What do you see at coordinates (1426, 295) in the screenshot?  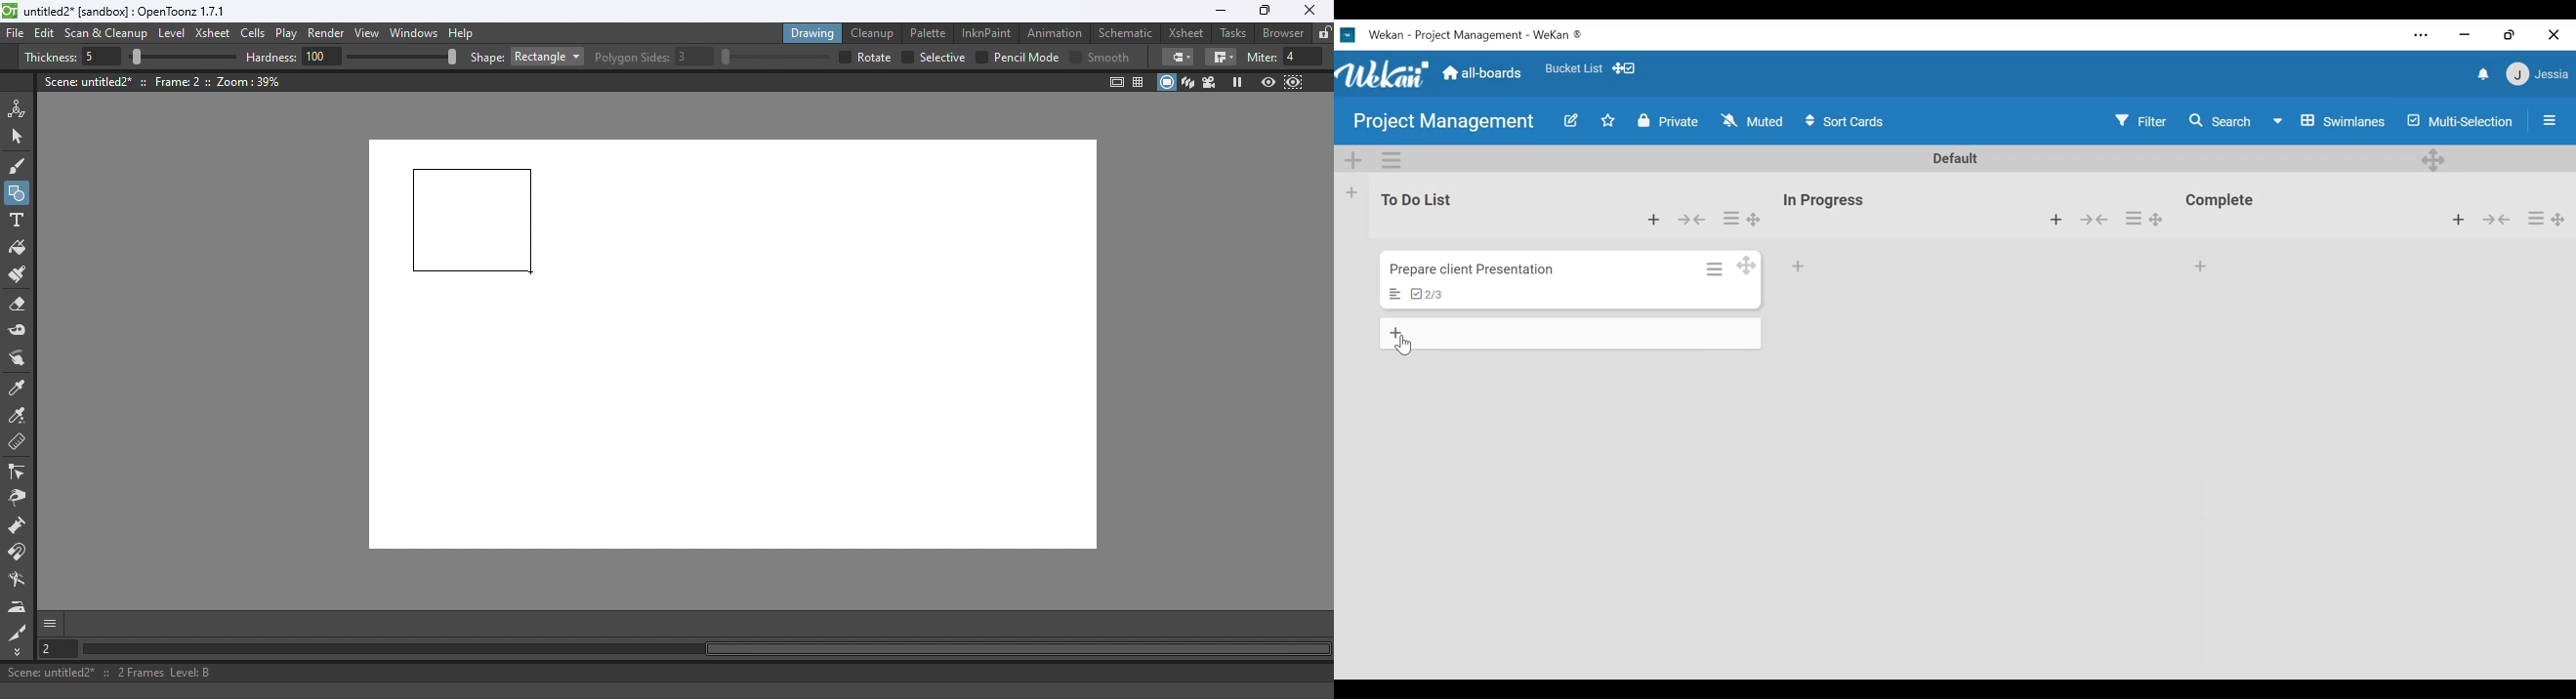 I see `Checklist` at bounding box center [1426, 295].